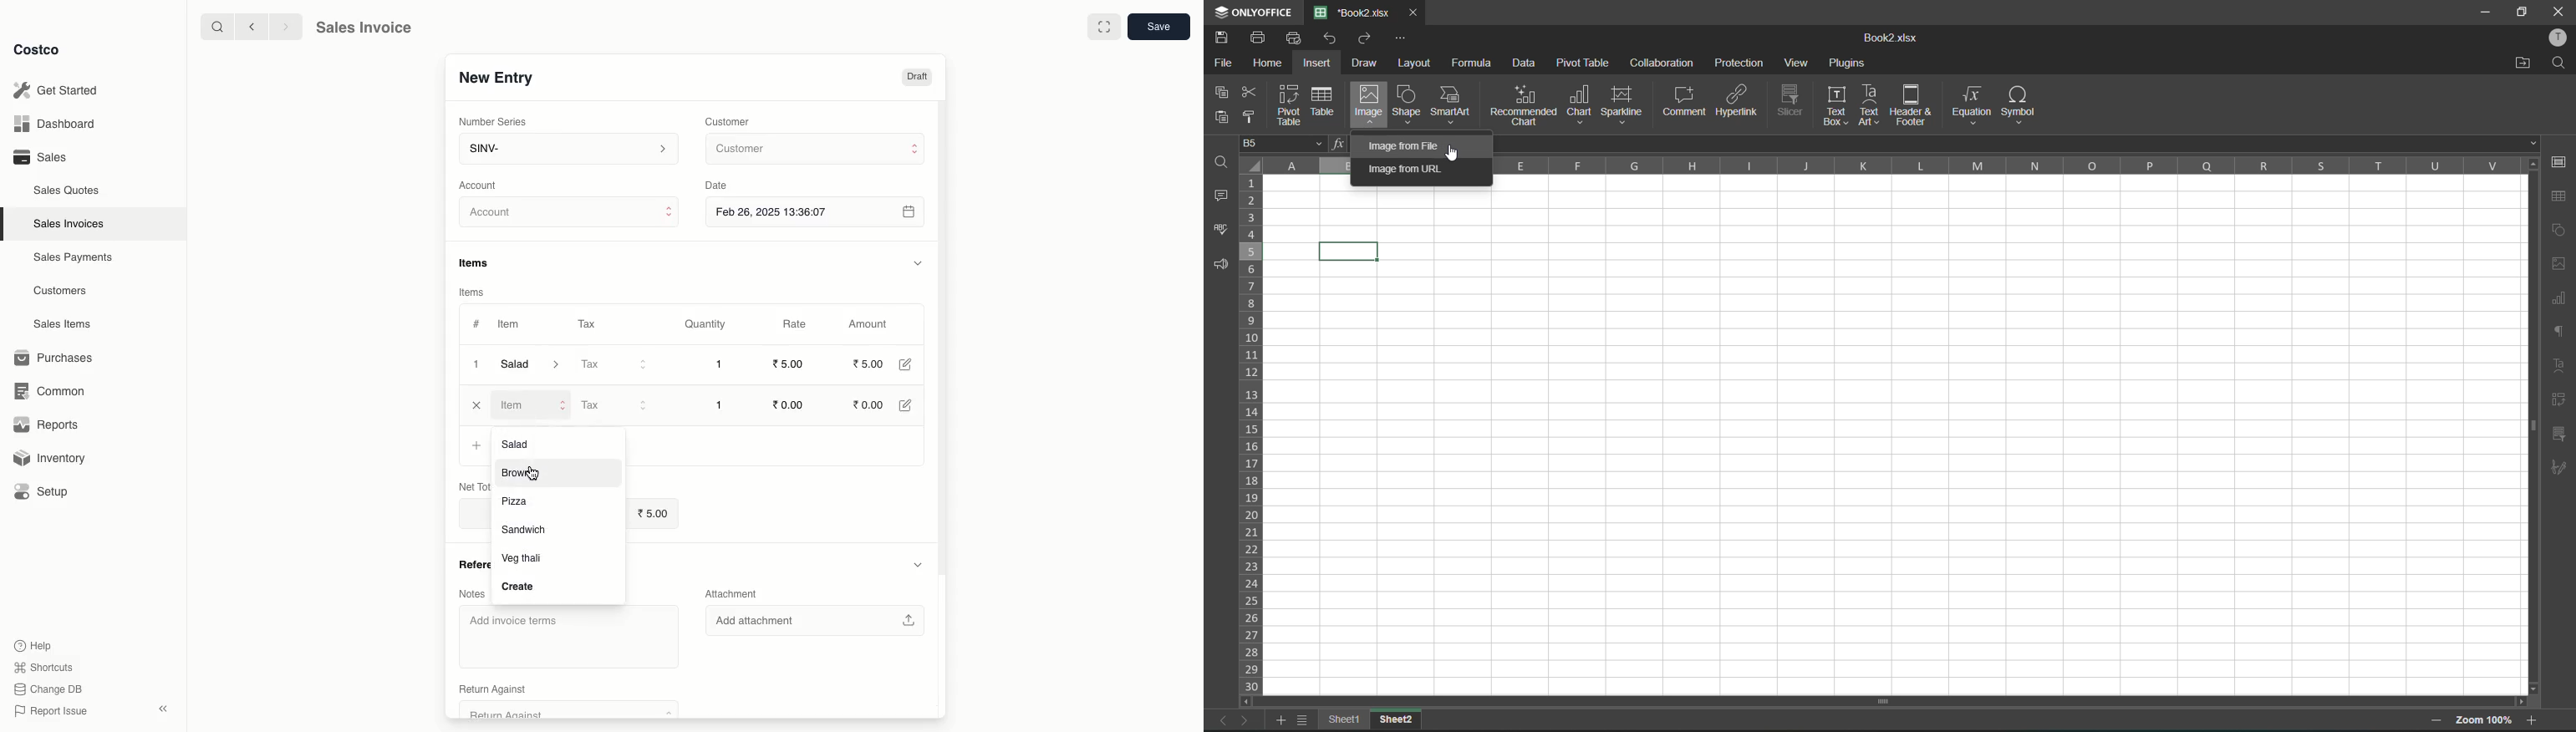 This screenshot has height=756, width=2576. I want to click on Sales Quotes, so click(69, 190).